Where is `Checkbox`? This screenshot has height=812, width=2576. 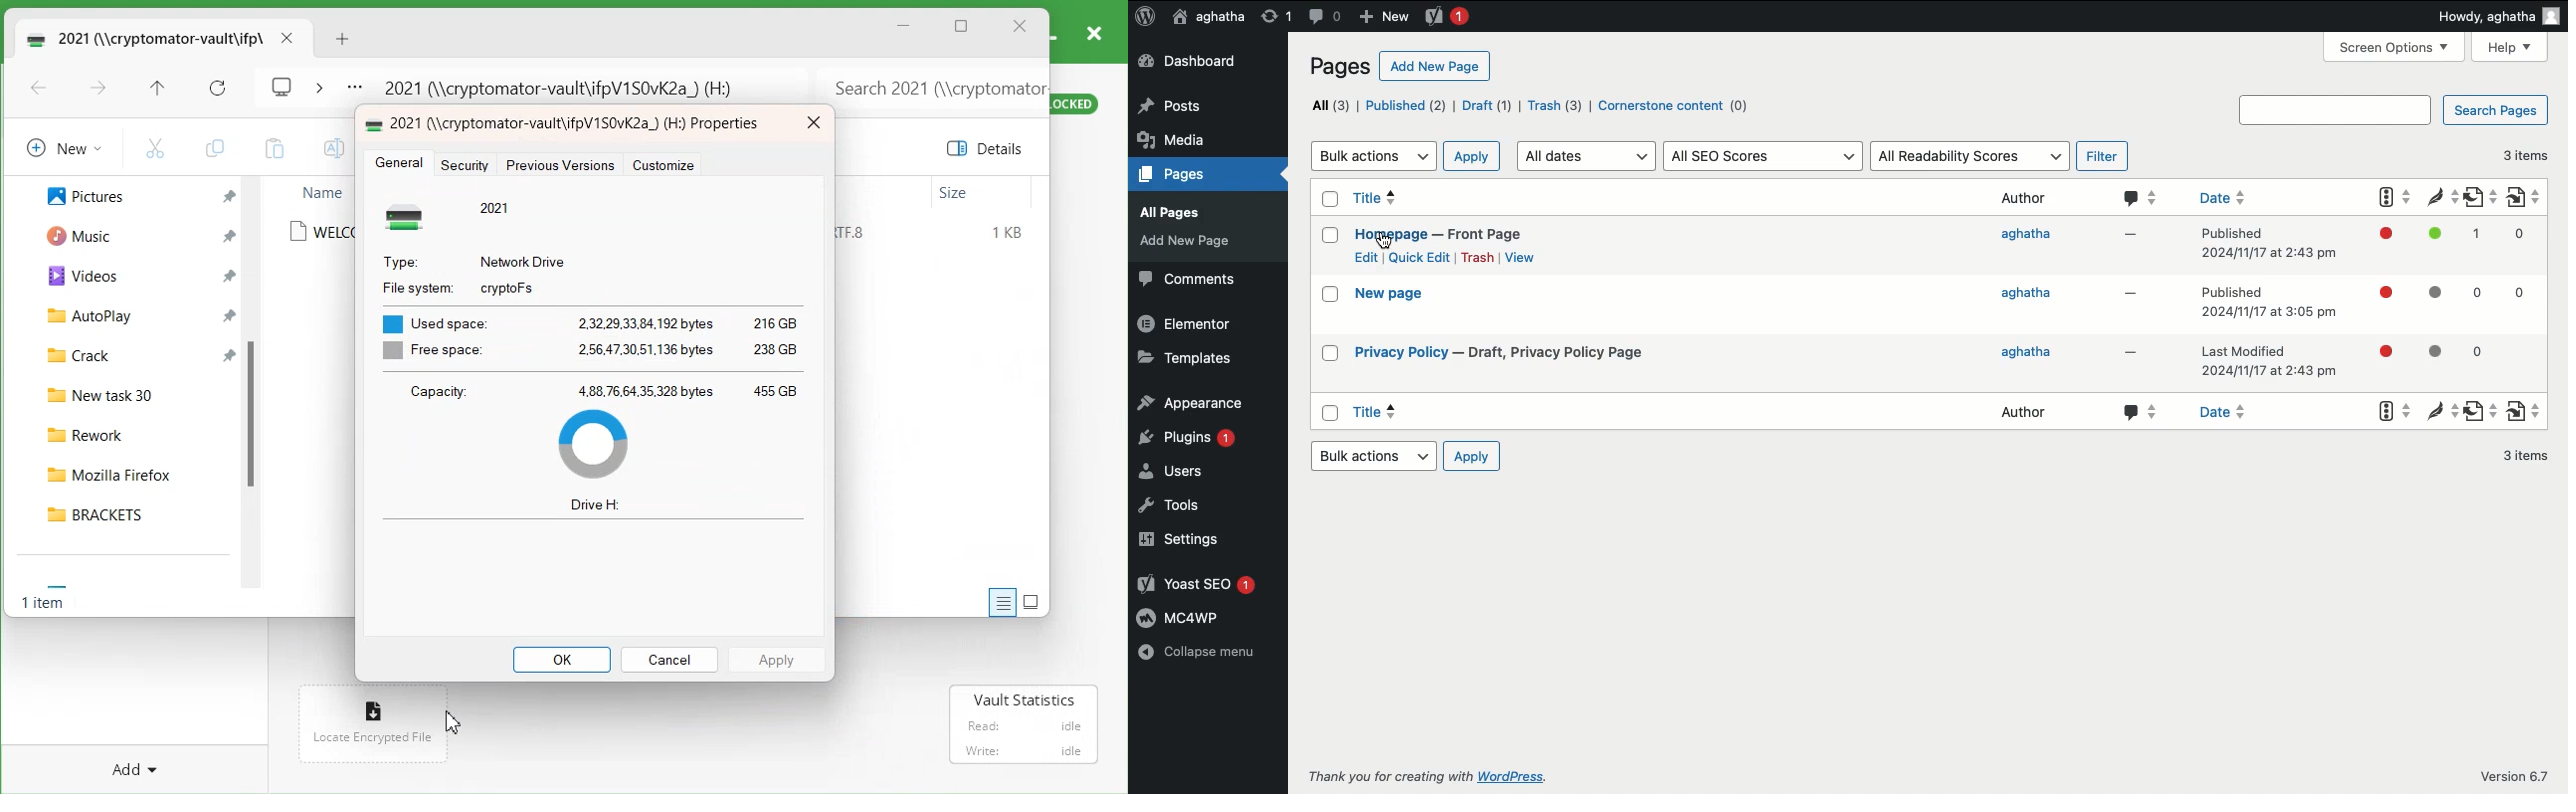
Checkbox is located at coordinates (1327, 306).